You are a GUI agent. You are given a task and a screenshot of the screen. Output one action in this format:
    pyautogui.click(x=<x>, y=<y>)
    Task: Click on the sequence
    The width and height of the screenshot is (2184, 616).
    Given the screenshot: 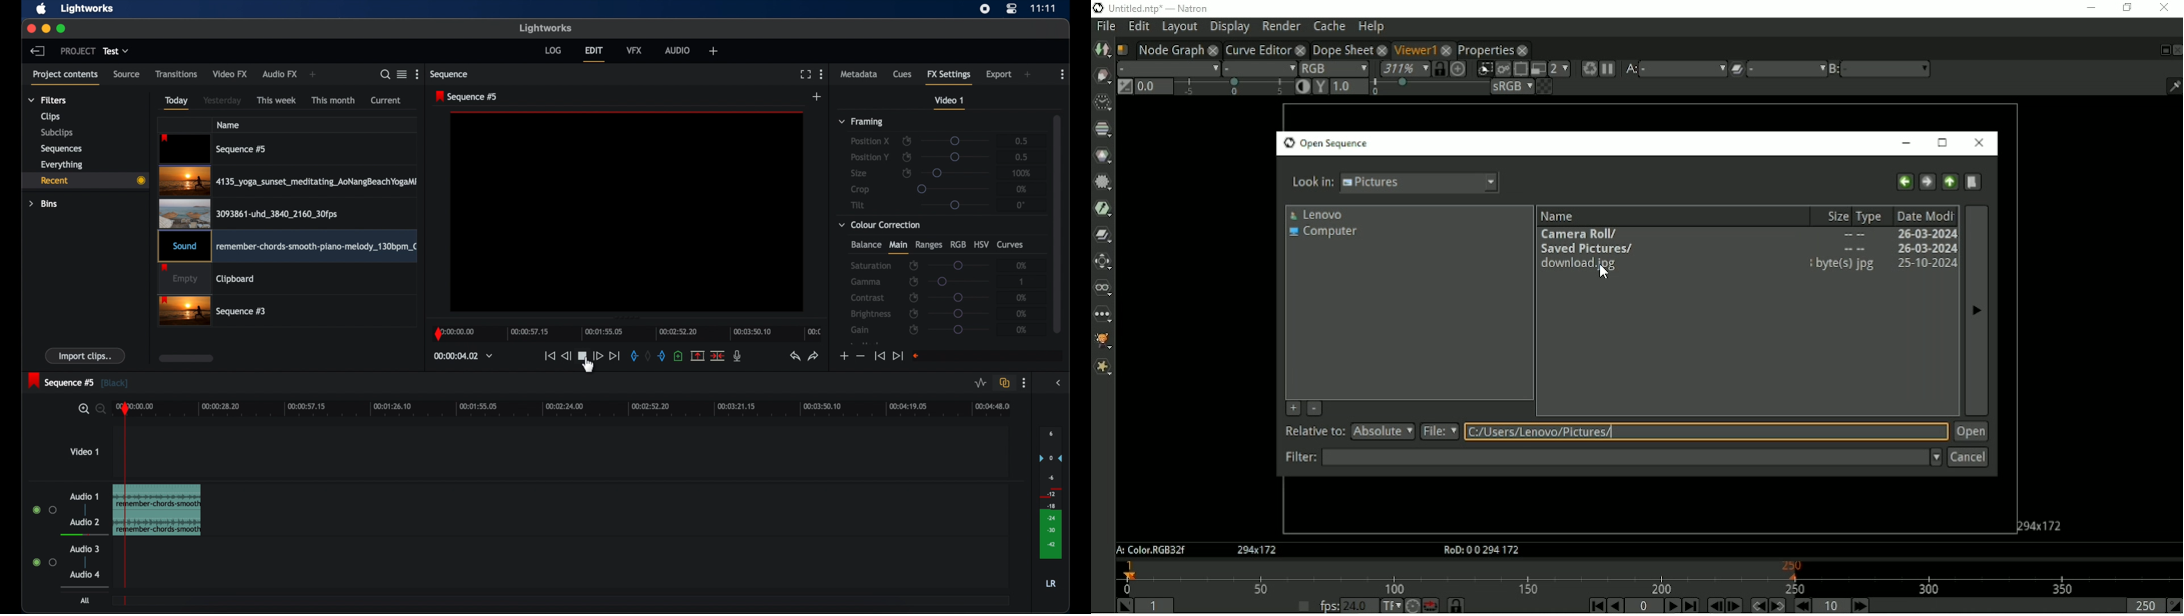 What is the action you would take?
    pyautogui.click(x=450, y=74)
    